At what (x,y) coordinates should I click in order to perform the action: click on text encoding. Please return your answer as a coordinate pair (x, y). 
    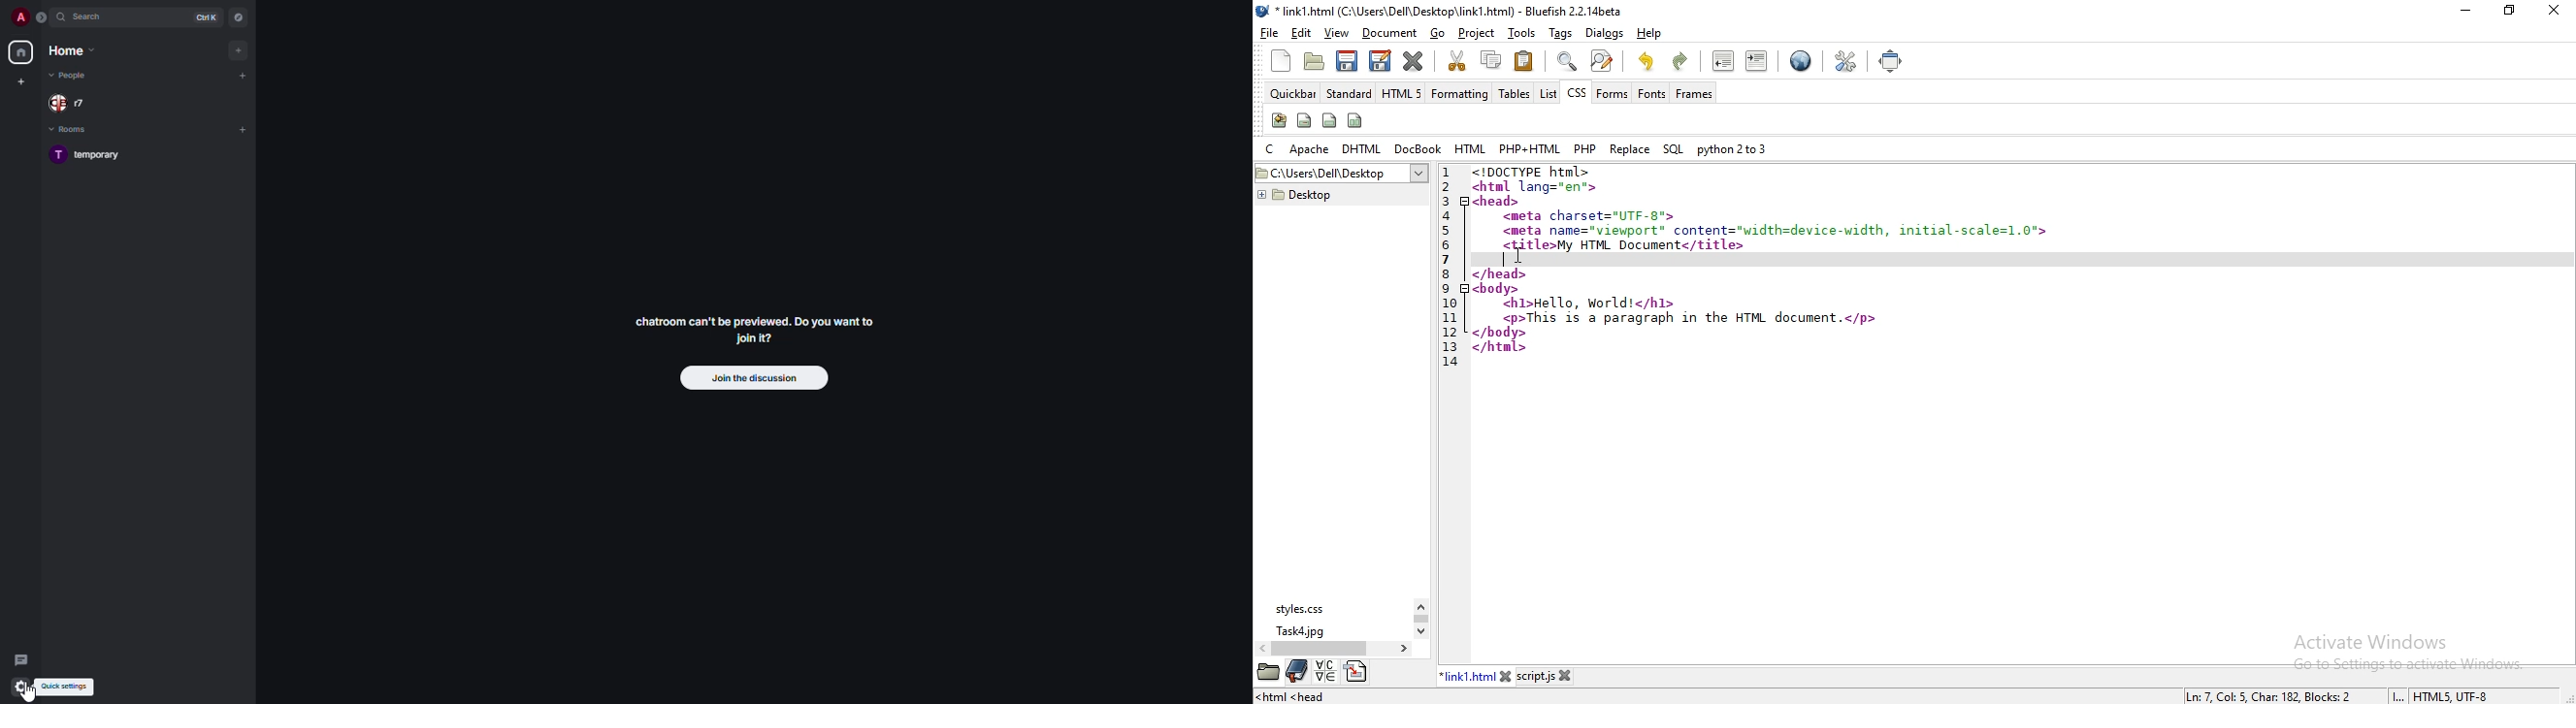
    Looking at the image, I should click on (2451, 695).